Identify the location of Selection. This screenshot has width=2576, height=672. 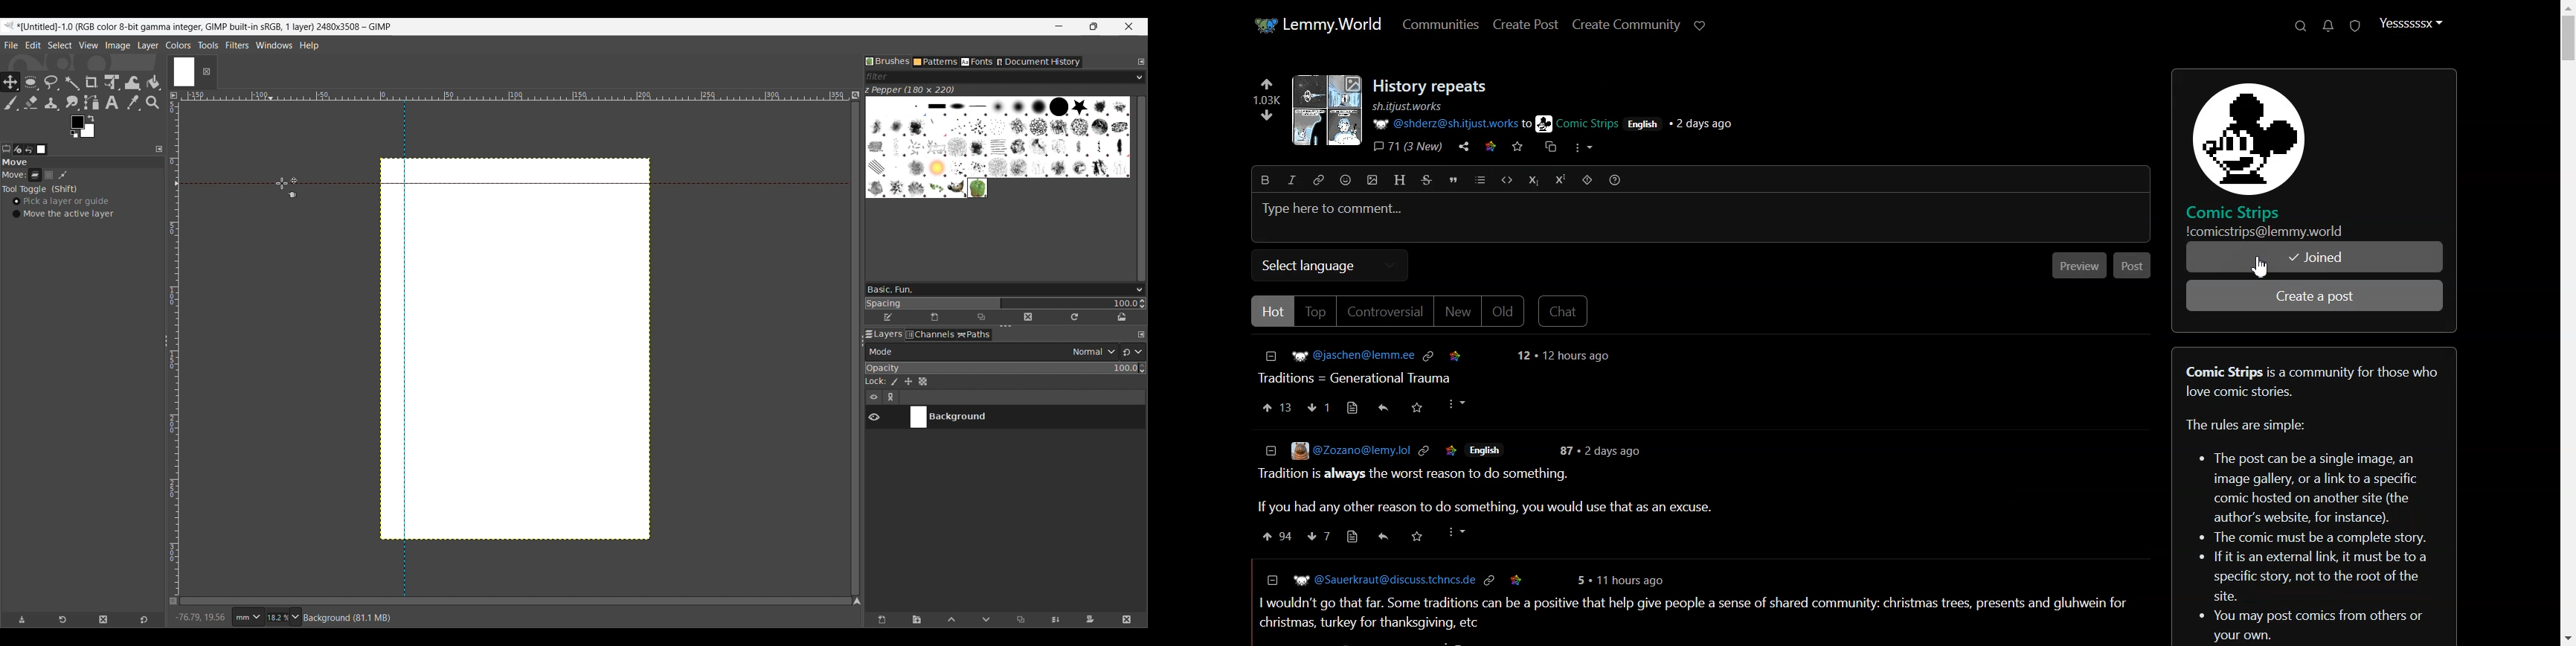
(51, 176).